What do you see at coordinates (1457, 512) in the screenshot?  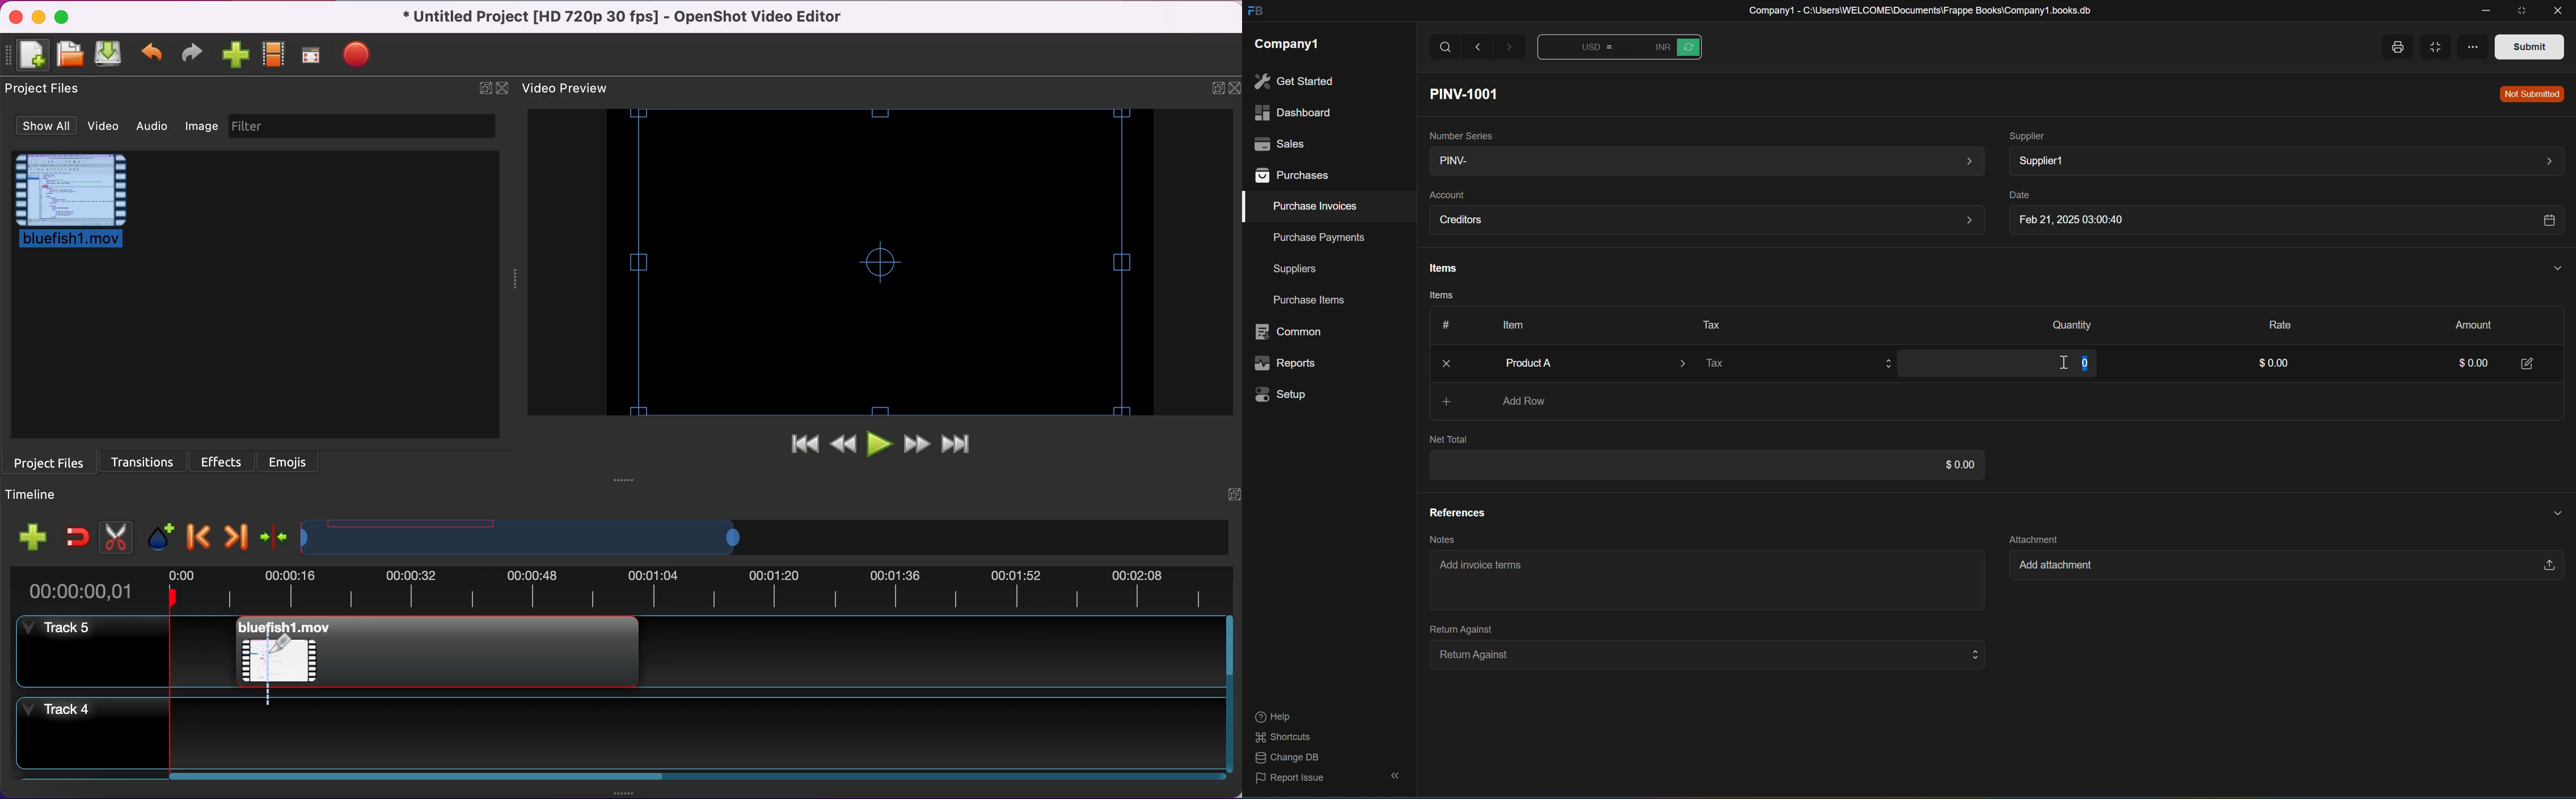 I see `References` at bounding box center [1457, 512].